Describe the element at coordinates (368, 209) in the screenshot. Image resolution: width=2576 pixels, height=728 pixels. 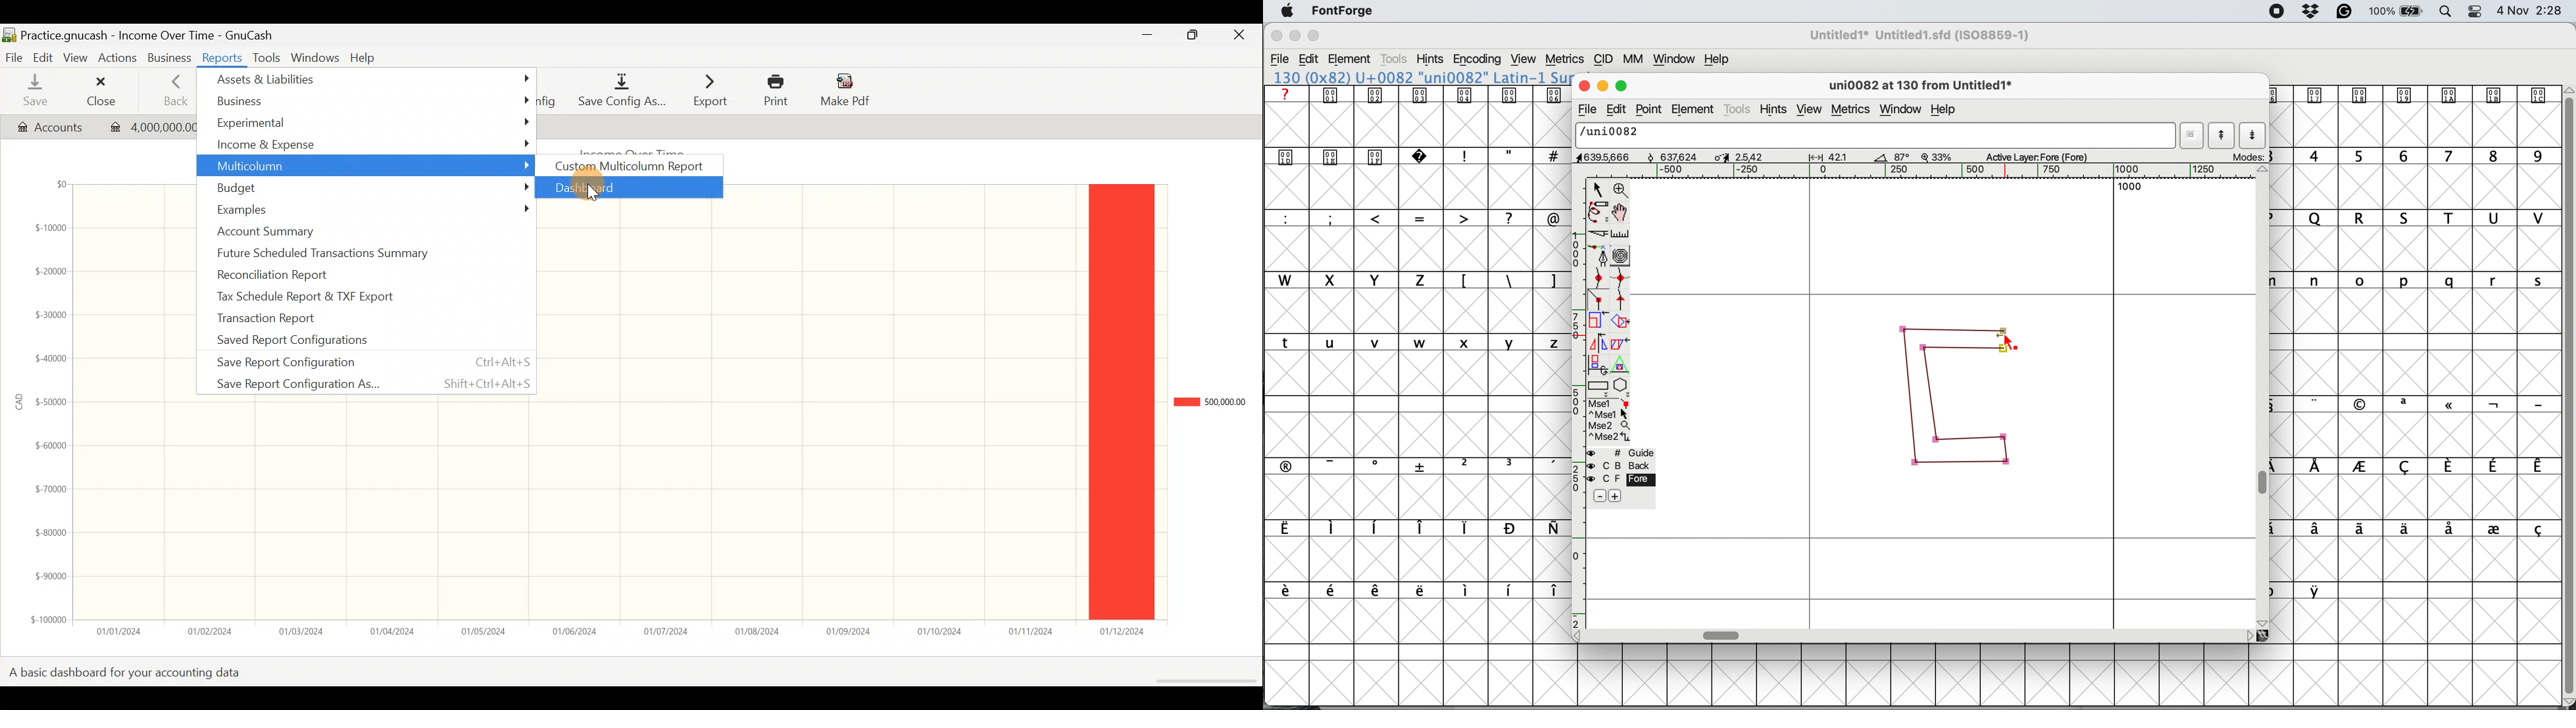
I see `Examples` at that location.